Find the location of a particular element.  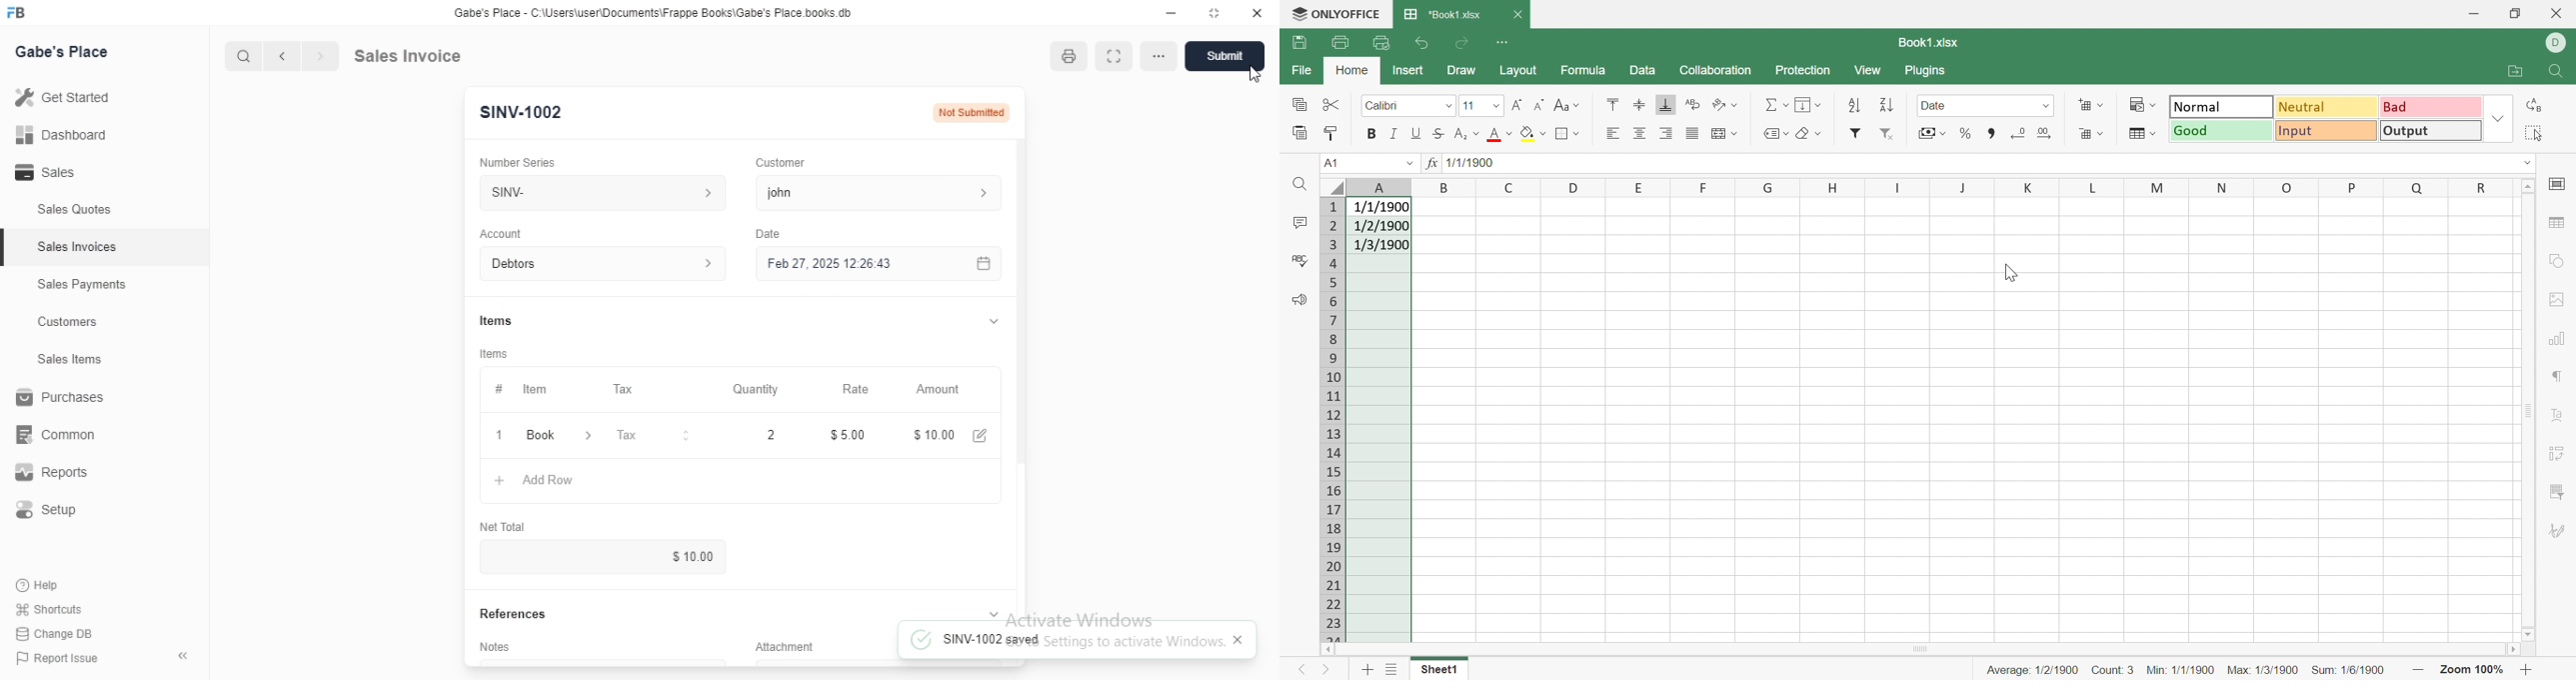

Reports is located at coordinates (49, 473).